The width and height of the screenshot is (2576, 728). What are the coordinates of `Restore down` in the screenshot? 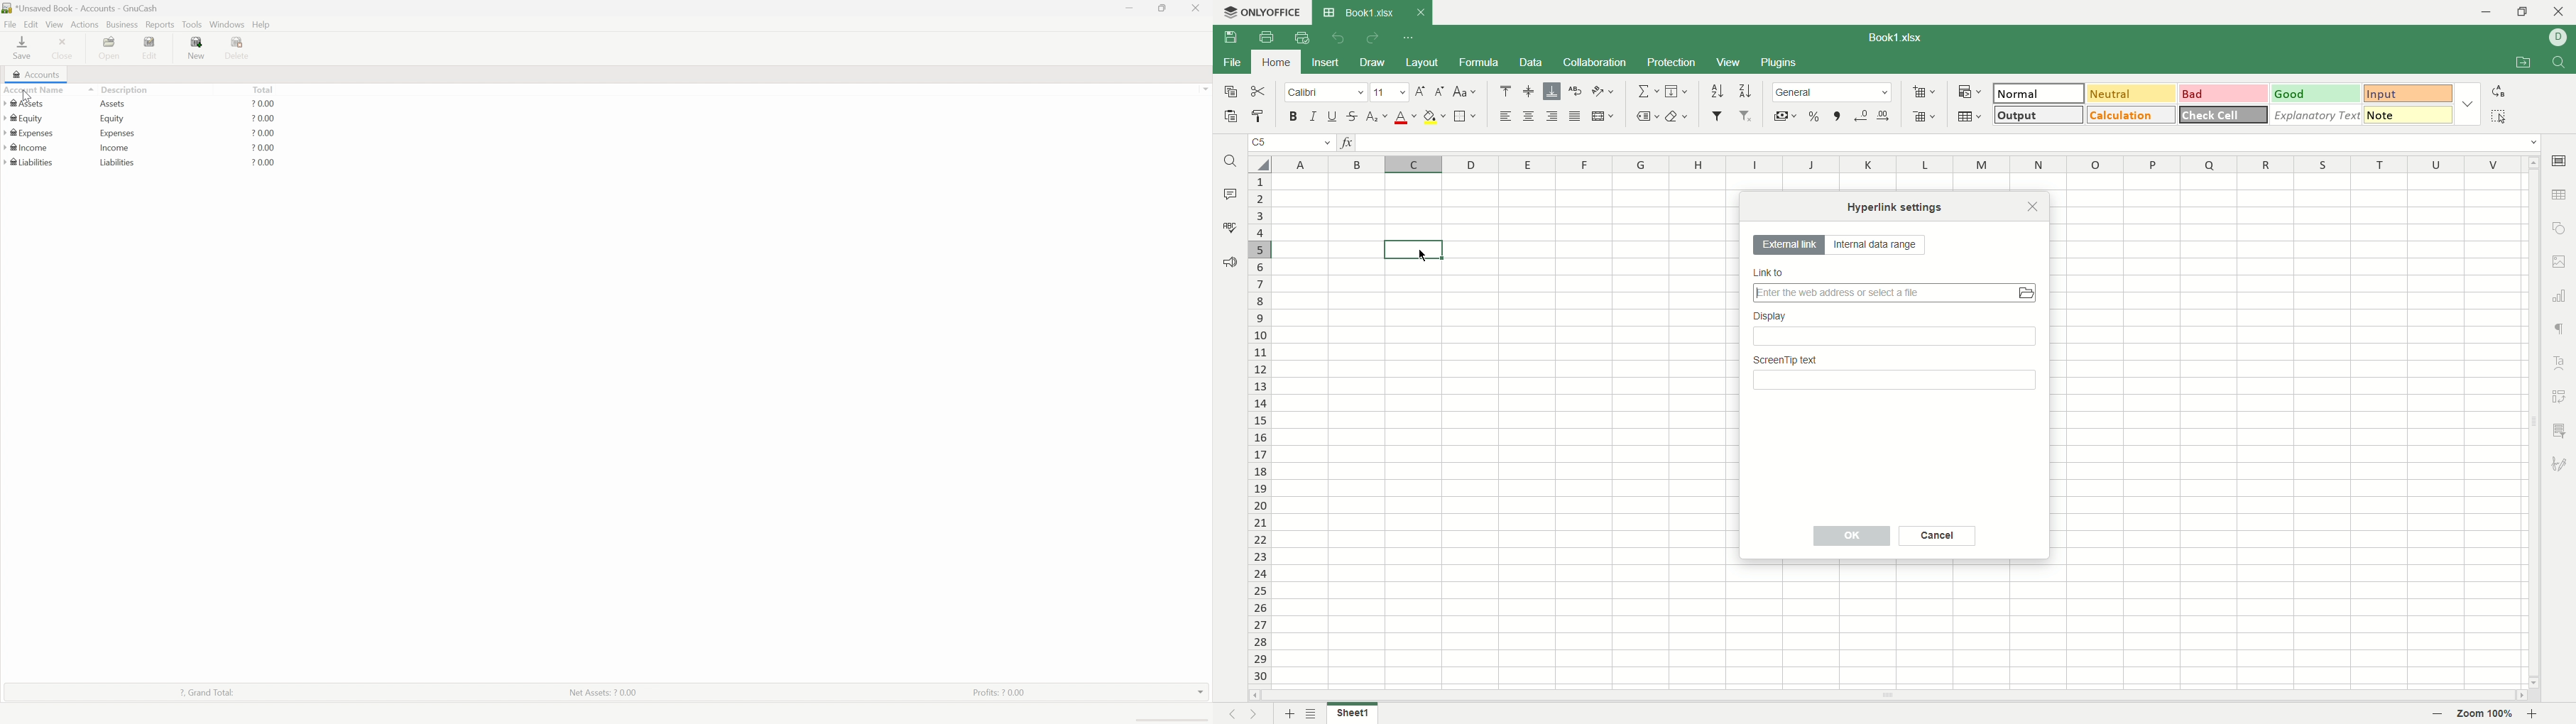 It's located at (1166, 7).